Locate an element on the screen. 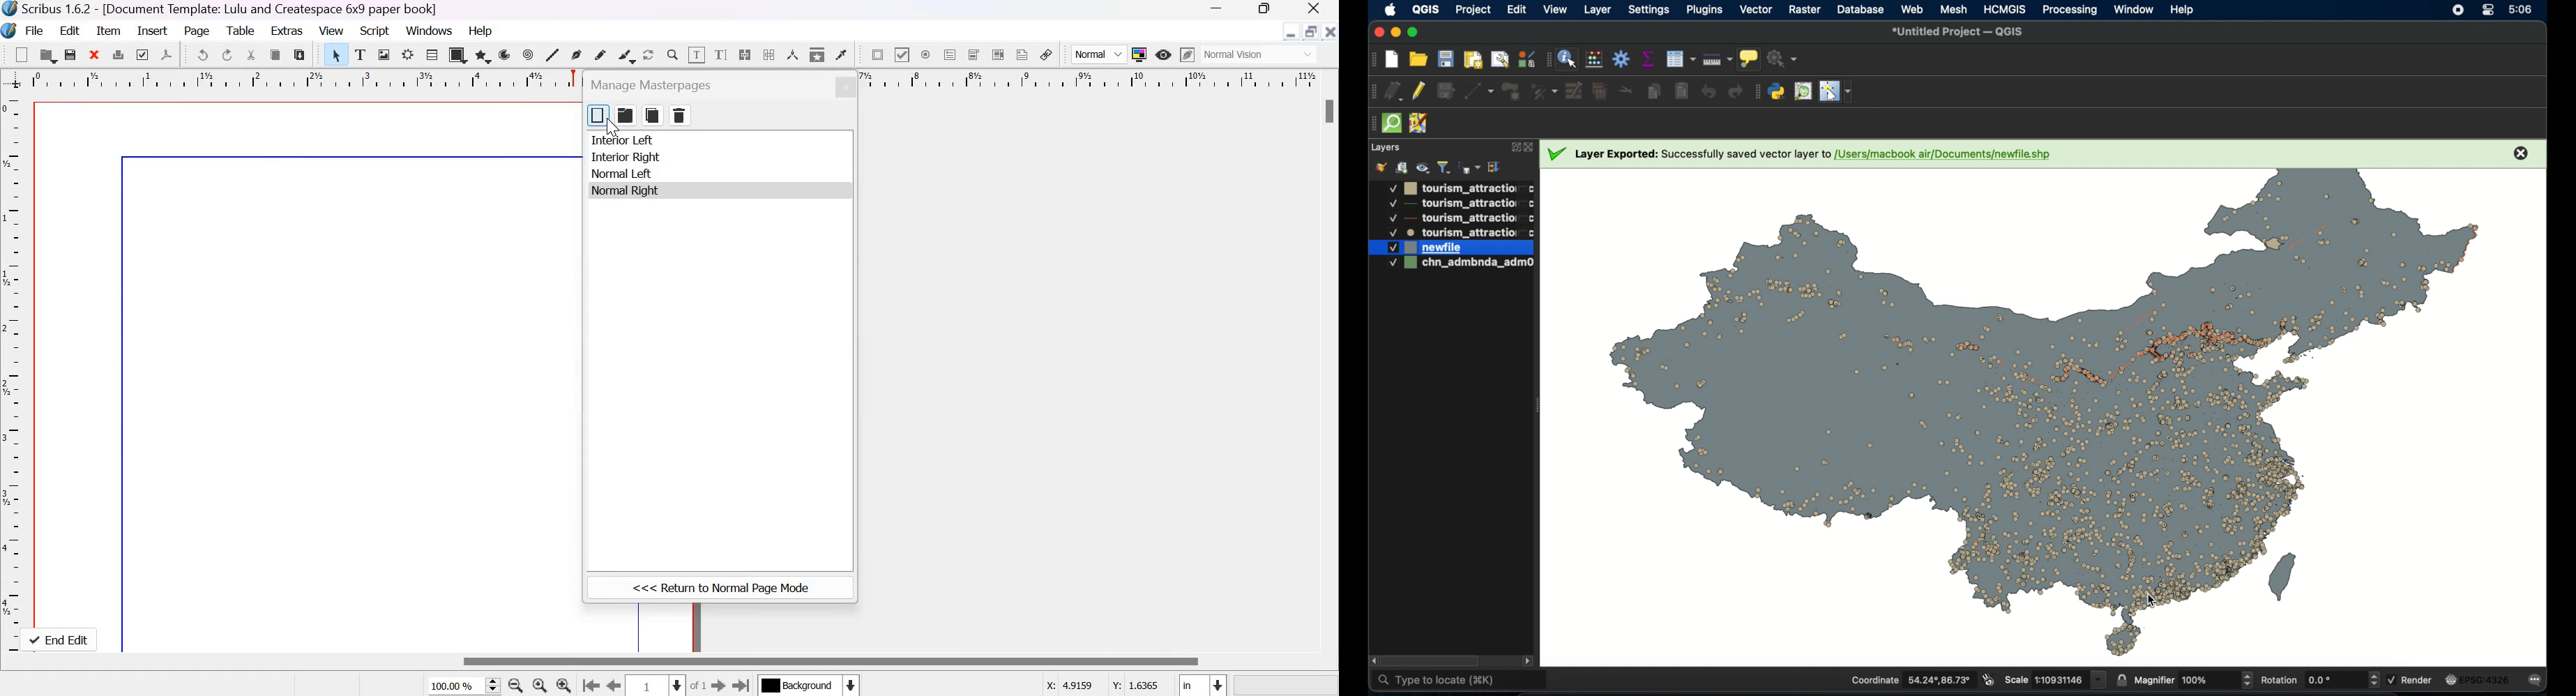 This screenshot has height=700, width=2576. Go to the next page is located at coordinates (719, 685).